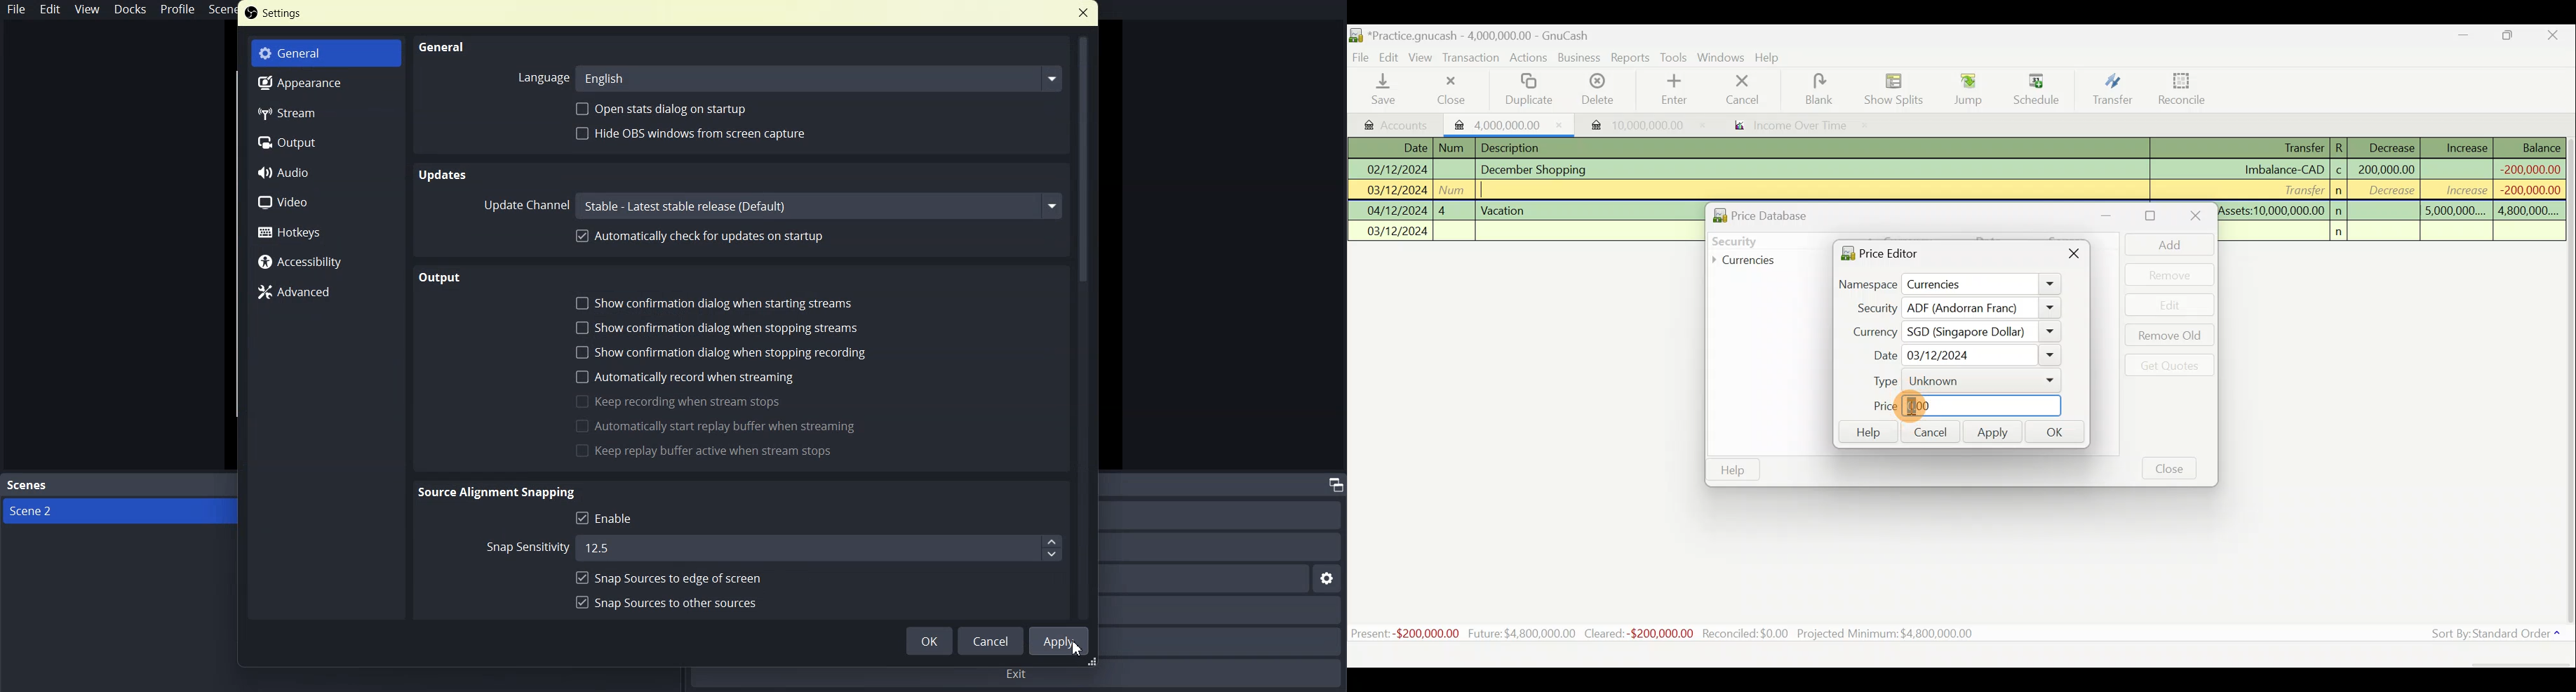 Image resolution: width=2576 pixels, height=700 pixels. What do you see at coordinates (1060, 641) in the screenshot?
I see `Apply` at bounding box center [1060, 641].